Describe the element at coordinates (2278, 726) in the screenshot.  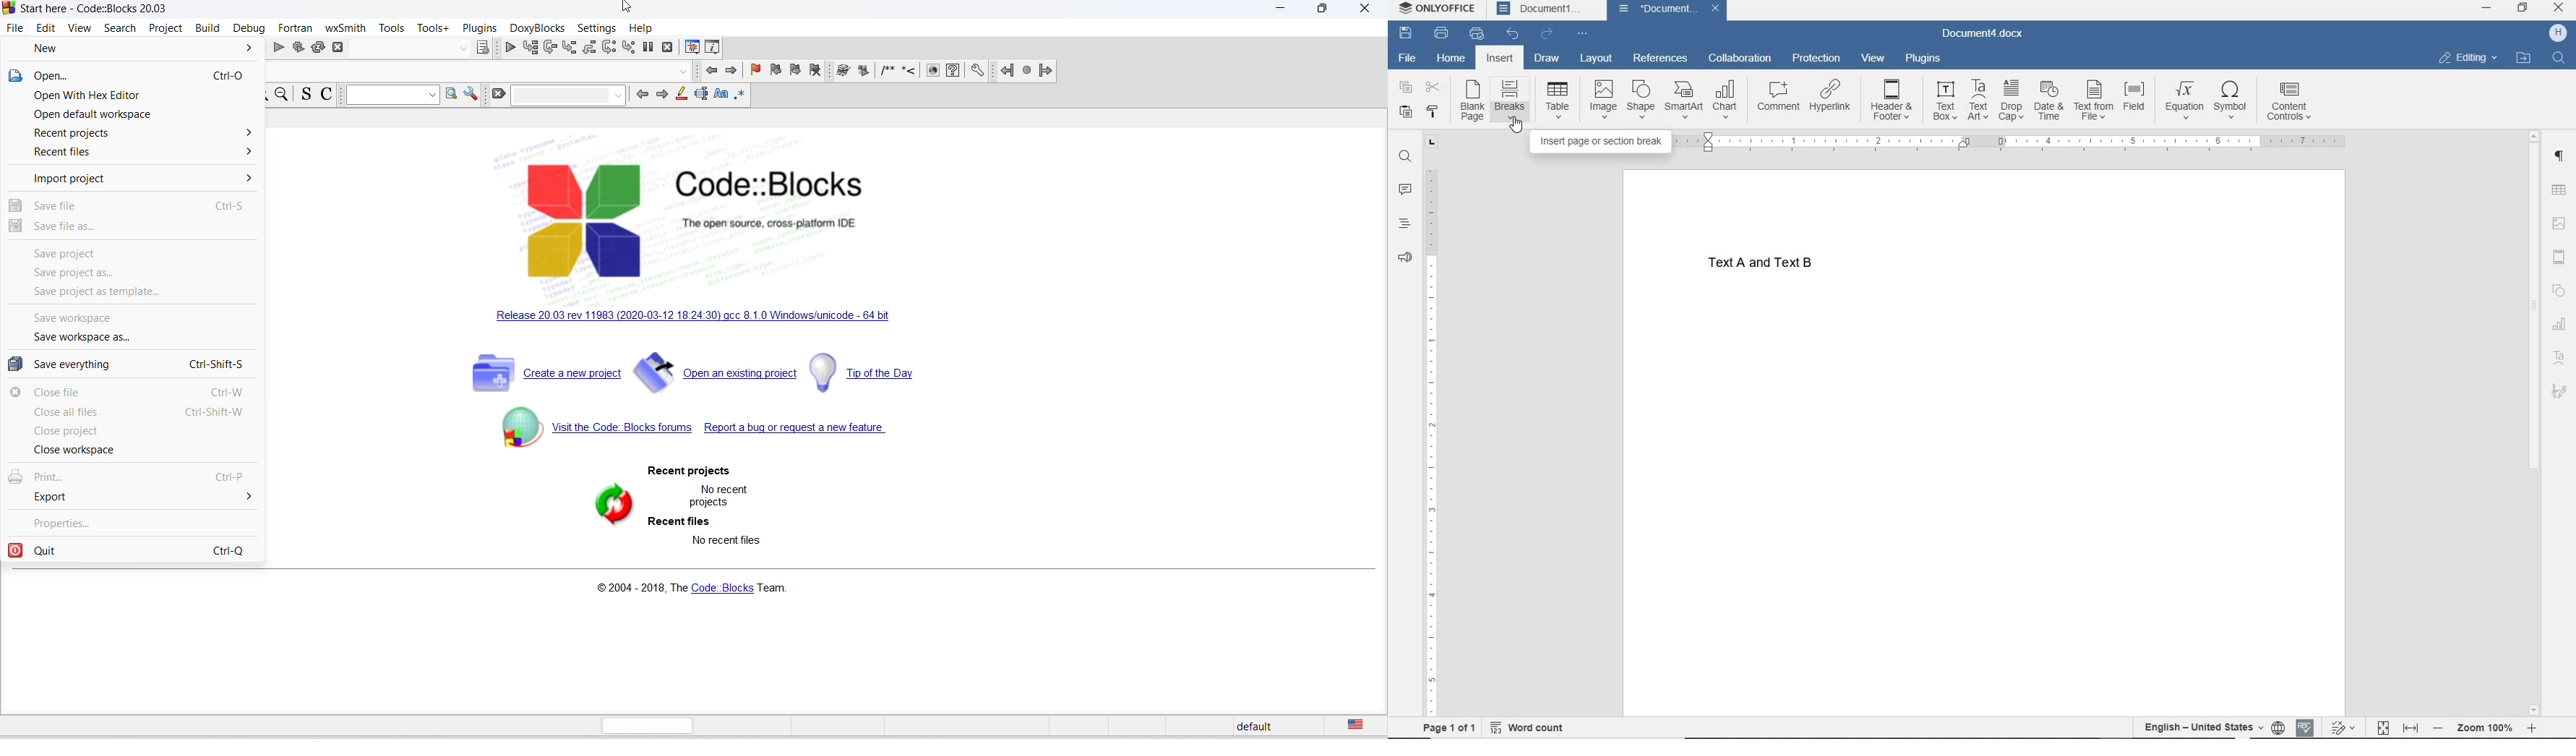
I see `SET DOCUMENT LANGUAGE` at that location.